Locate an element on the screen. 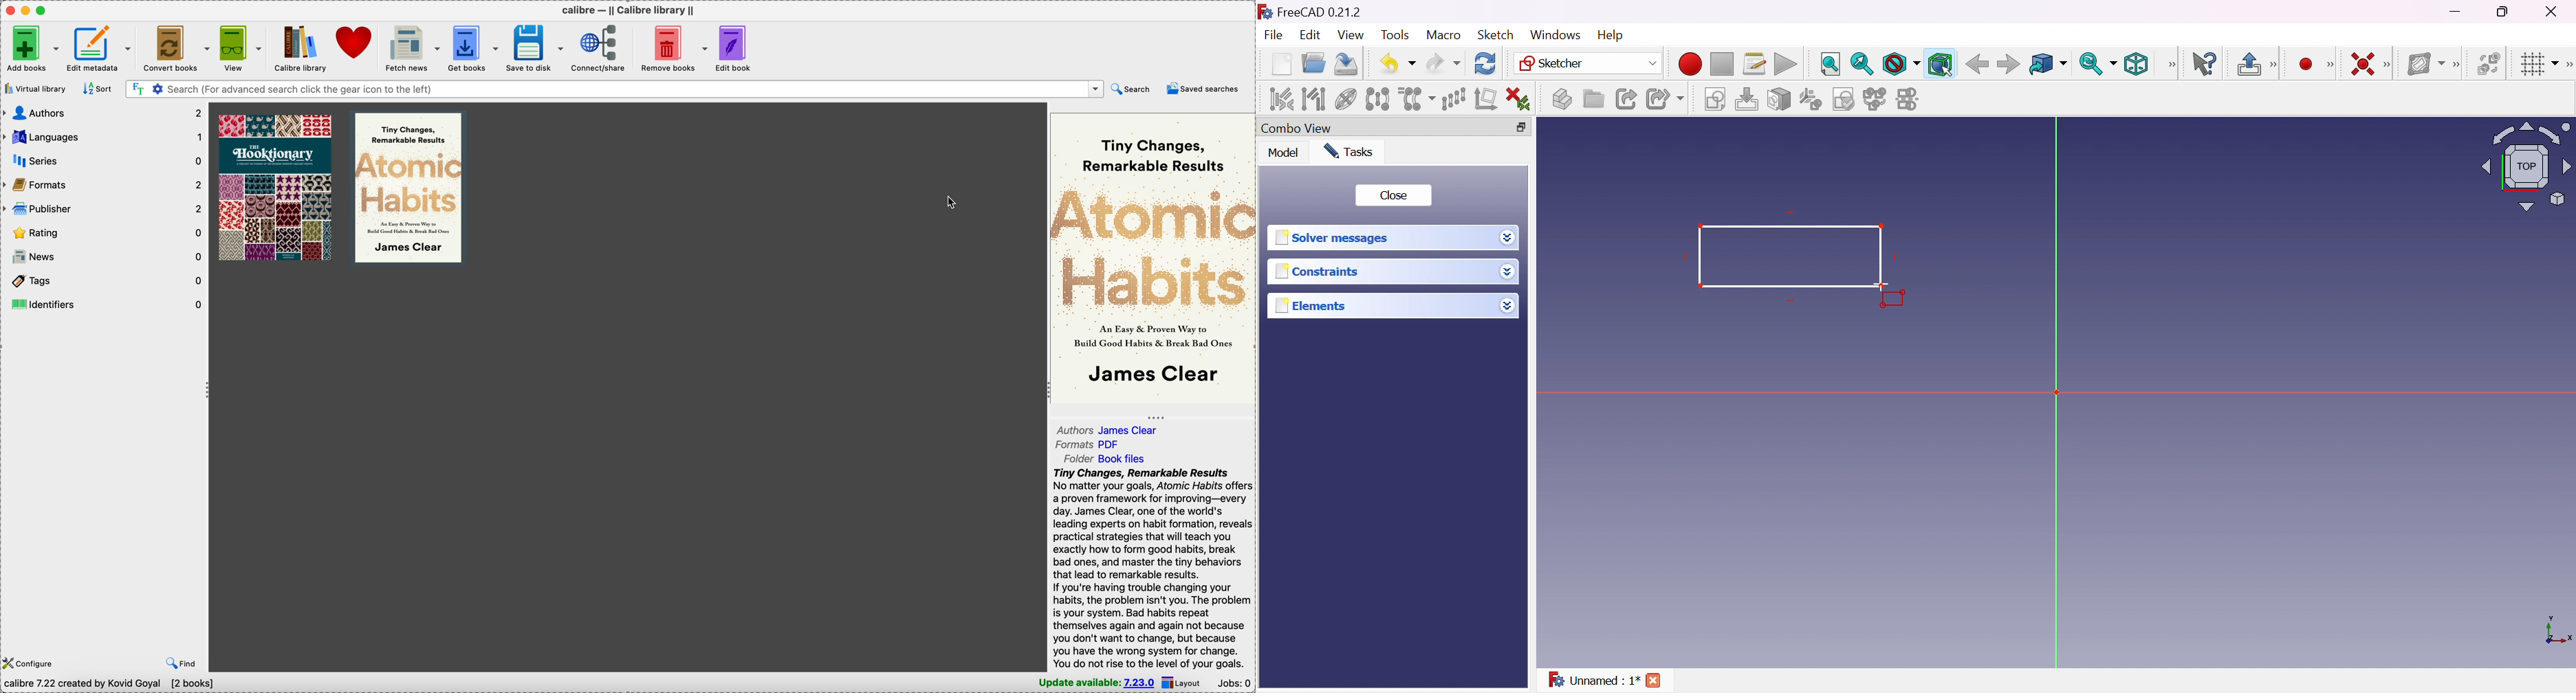 This screenshot has width=2576, height=700. Sync view is located at coordinates (2097, 65).